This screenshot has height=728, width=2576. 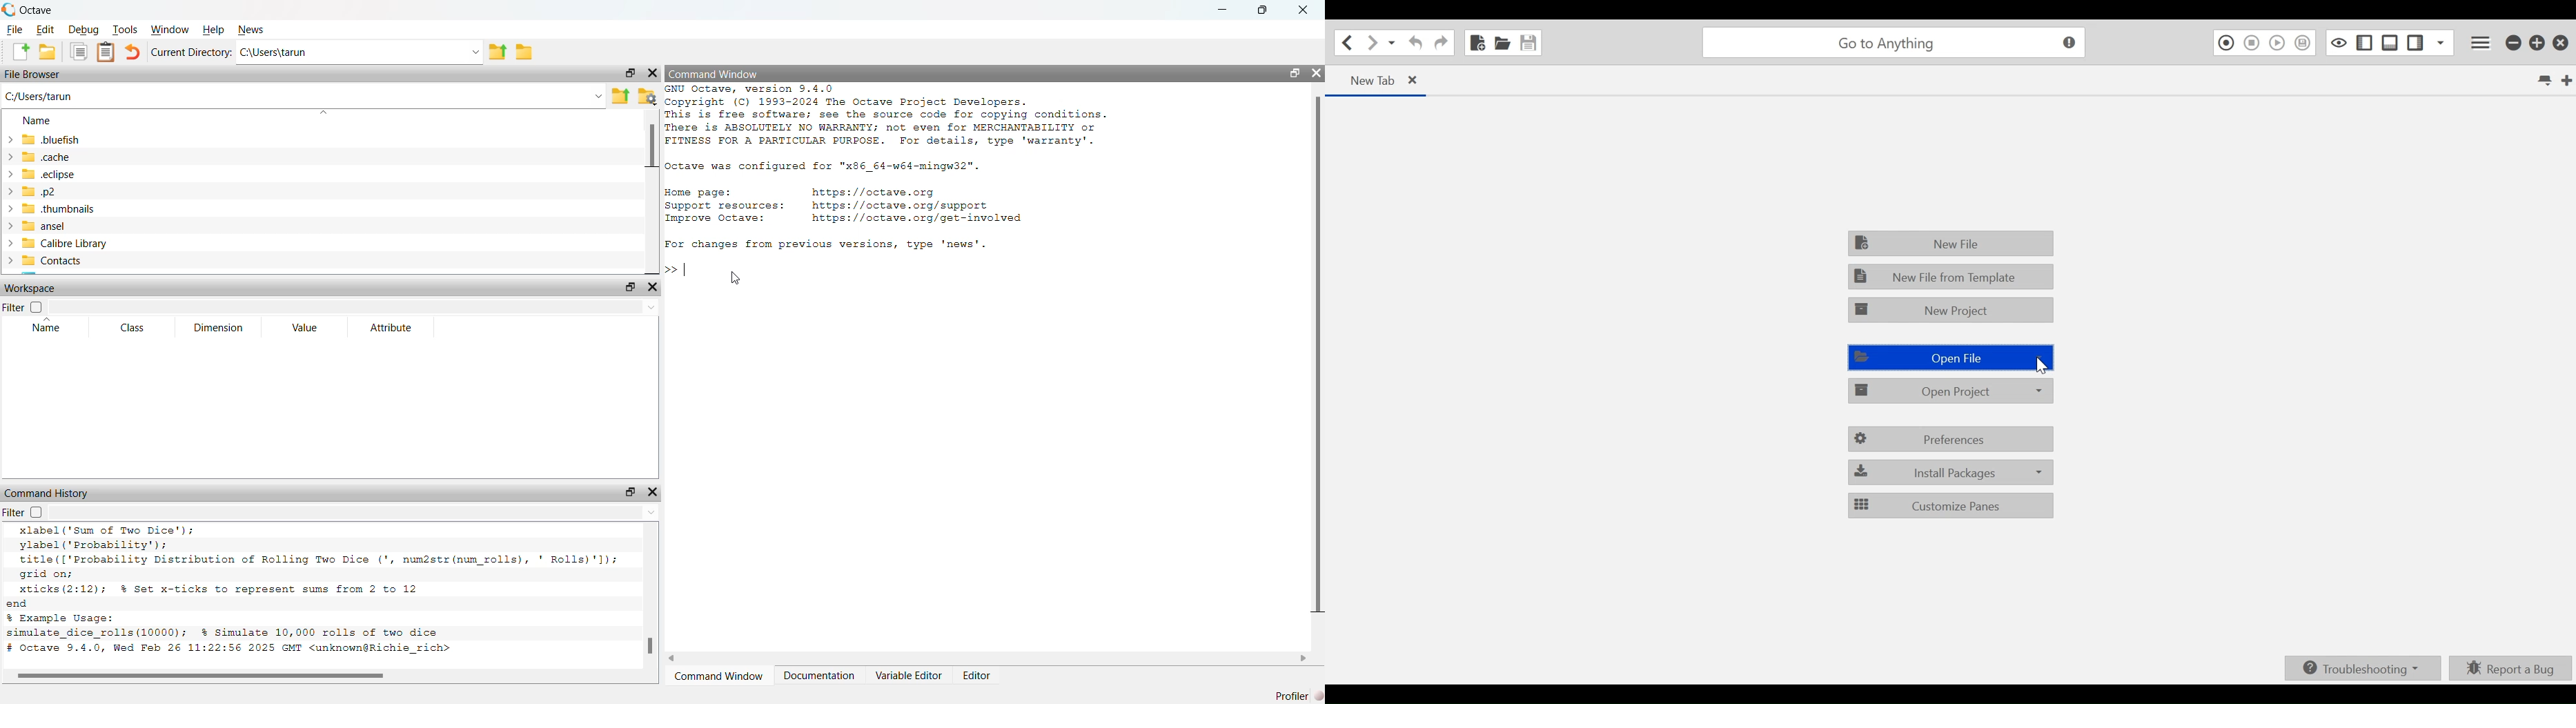 What do you see at coordinates (1296, 696) in the screenshot?
I see `Profiler` at bounding box center [1296, 696].